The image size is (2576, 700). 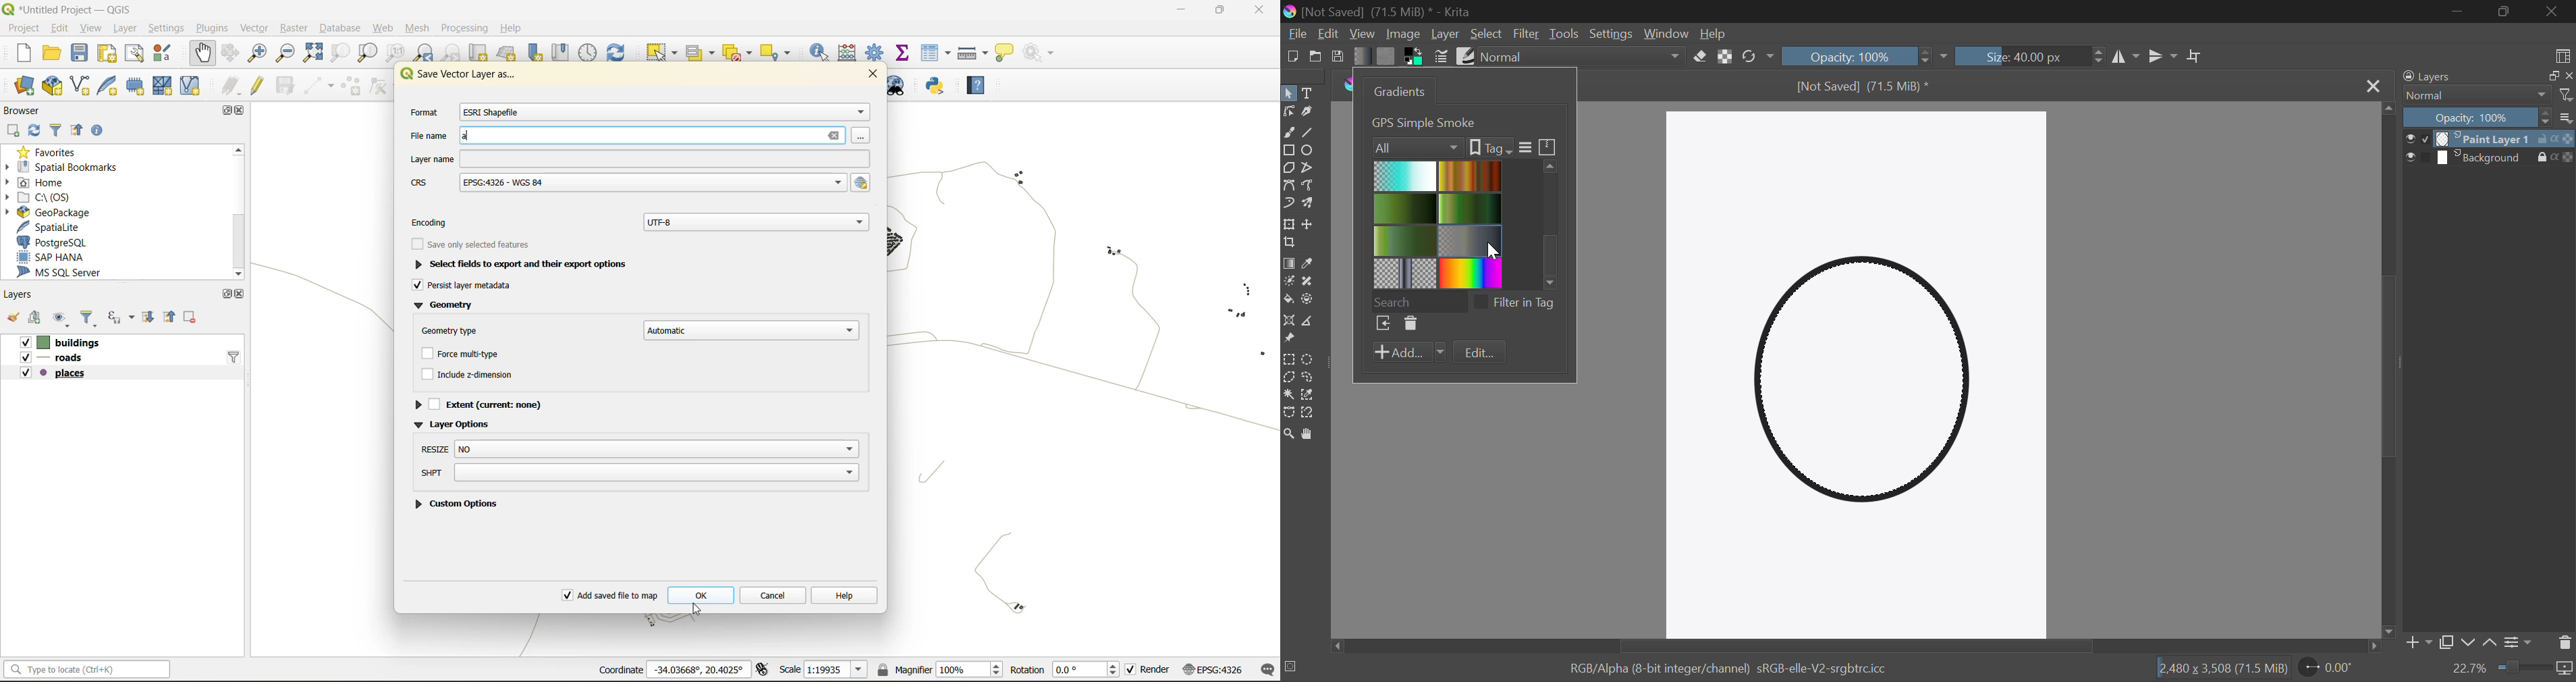 I want to click on help, so click(x=980, y=82).